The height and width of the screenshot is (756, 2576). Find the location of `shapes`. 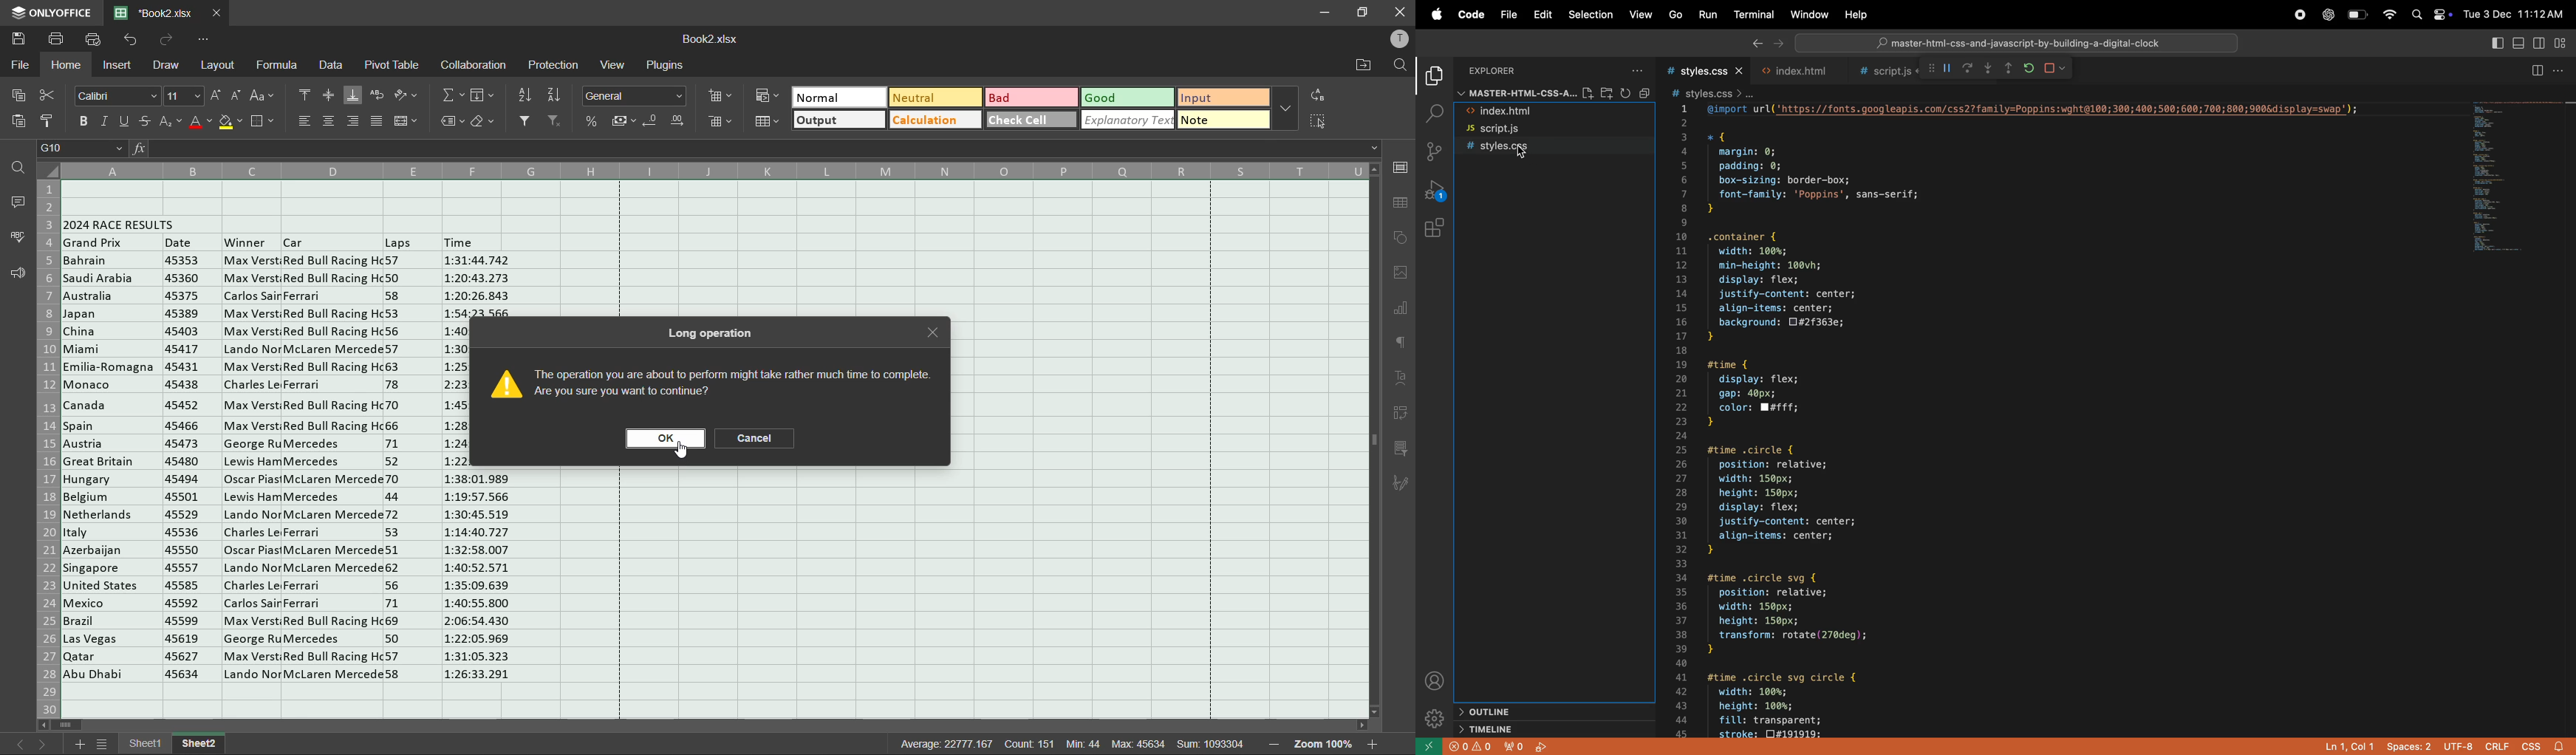

shapes is located at coordinates (1399, 242).